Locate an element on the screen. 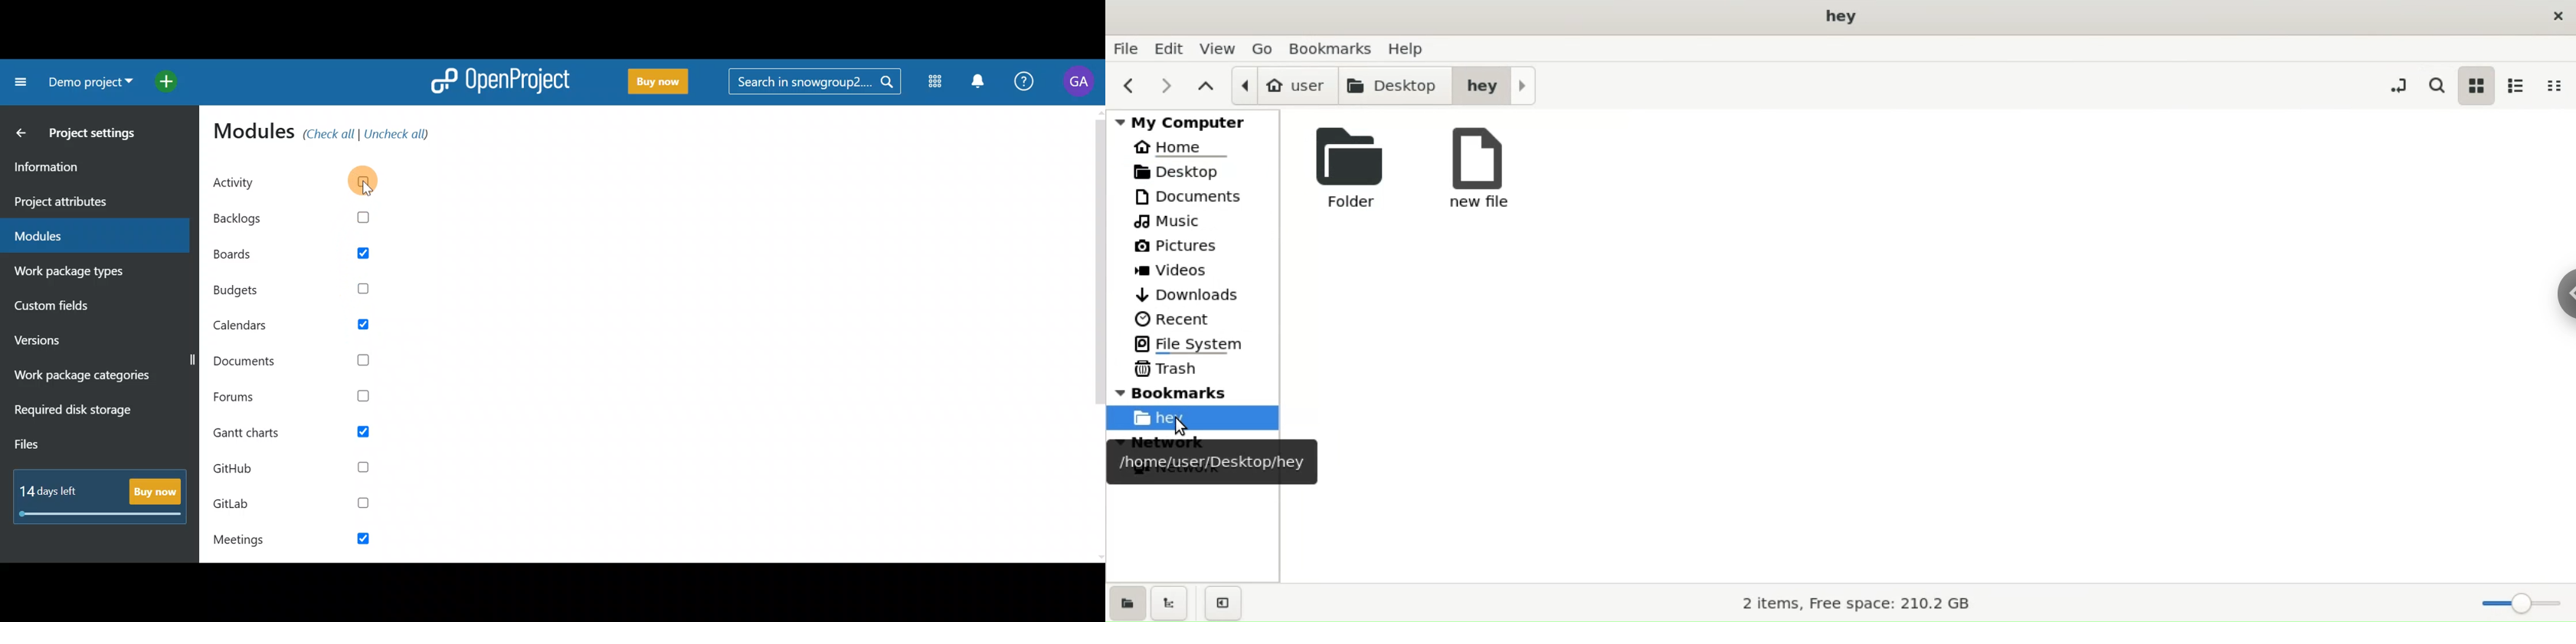 The width and height of the screenshot is (2576, 644). show places is located at coordinates (1131, 604).